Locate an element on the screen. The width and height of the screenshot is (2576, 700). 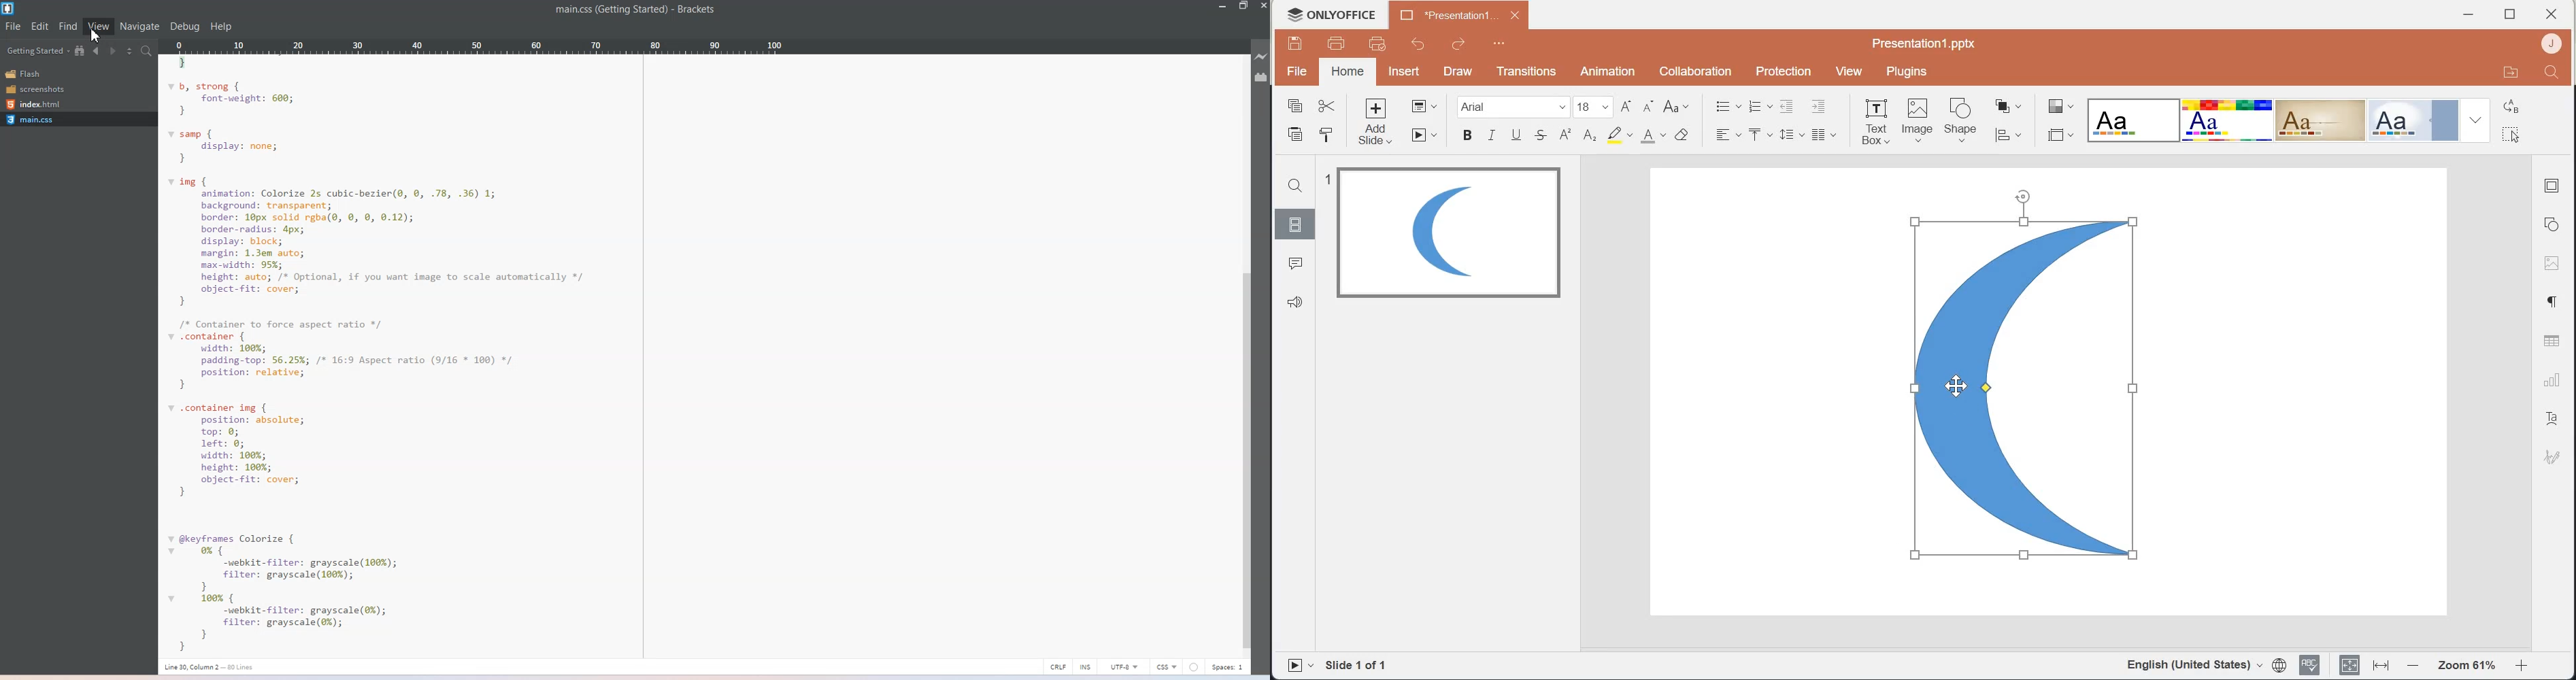
Horizontal Align is located at coordinates (1728, 134).